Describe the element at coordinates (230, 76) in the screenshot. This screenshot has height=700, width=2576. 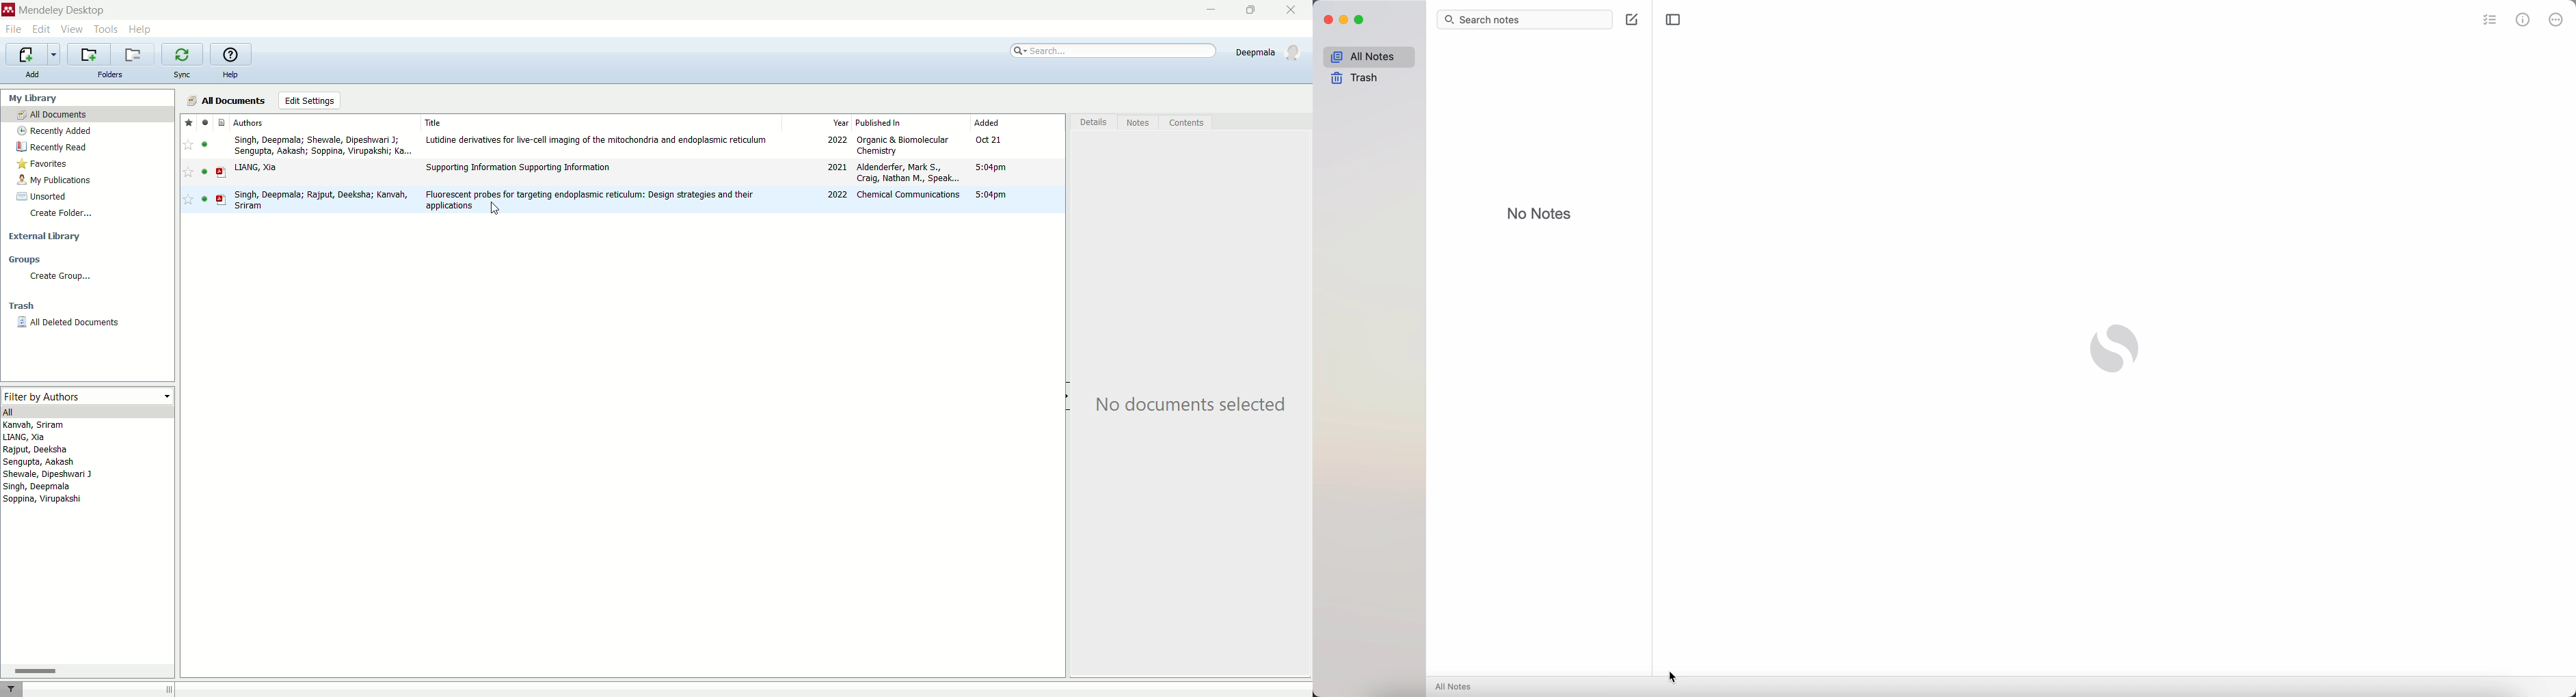
I see `help` at that location.